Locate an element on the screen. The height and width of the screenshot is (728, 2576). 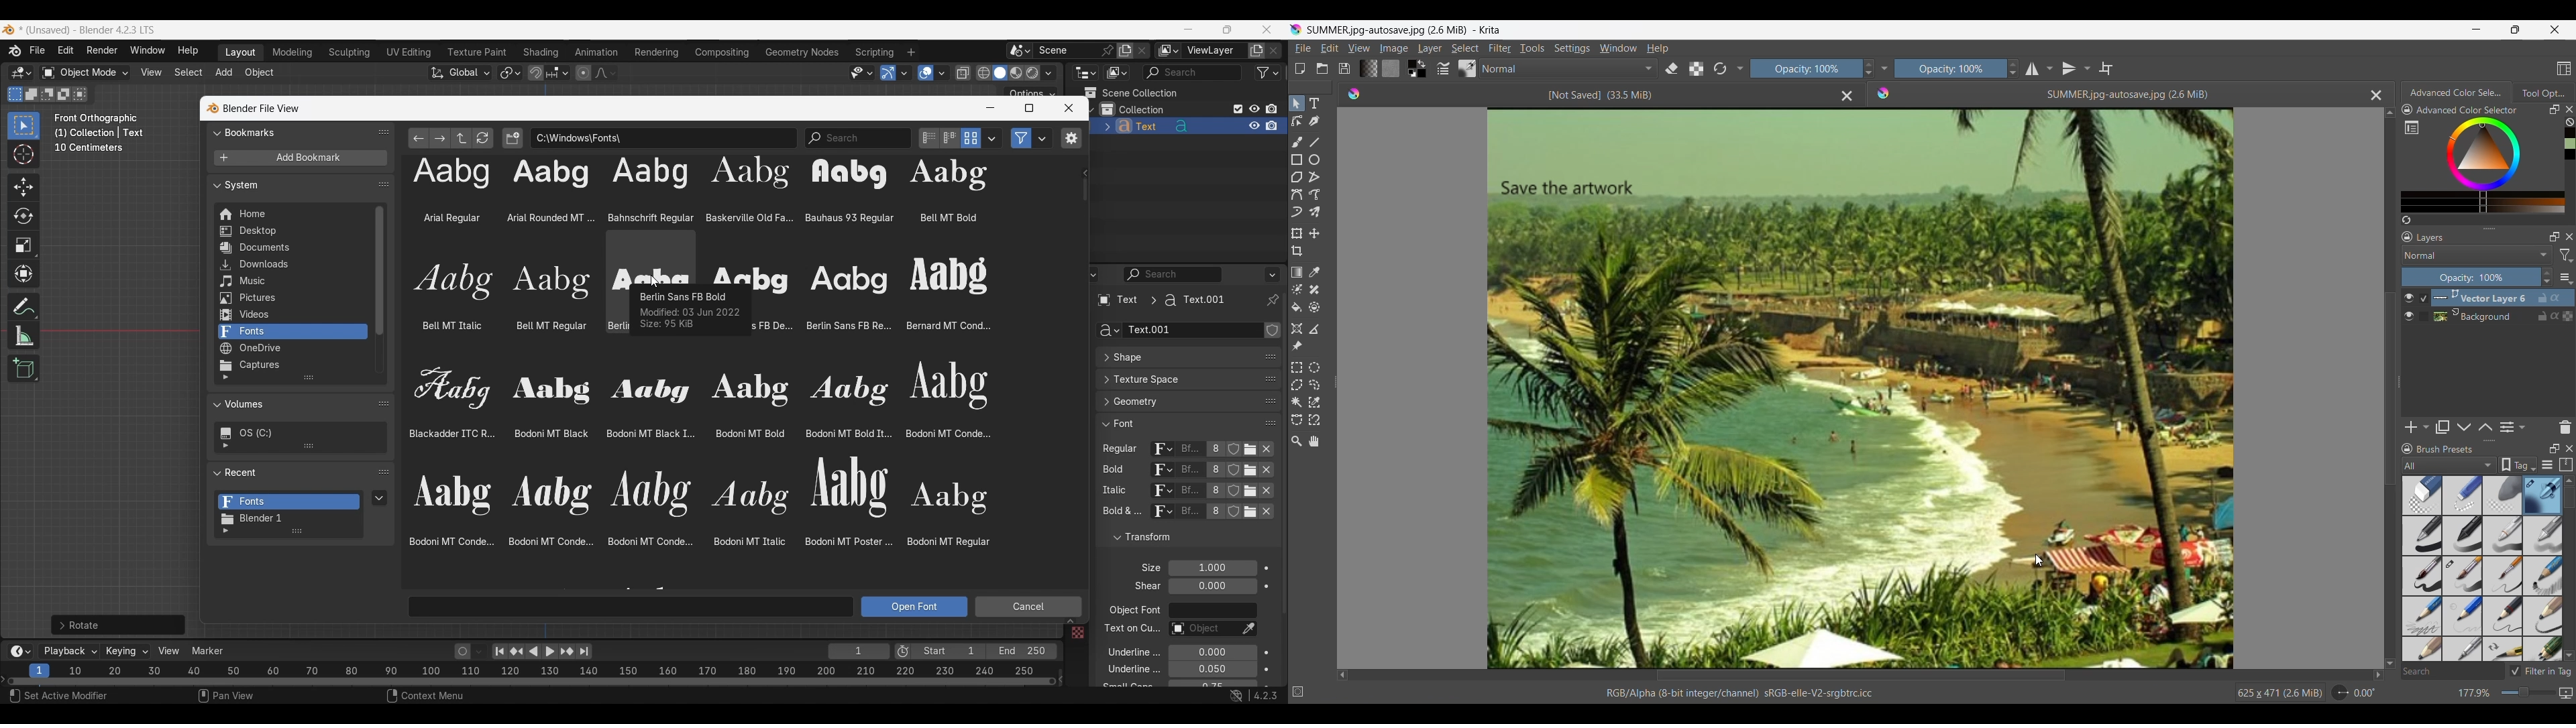
Fonts folder, current selection is located at coordinates (292, 332).